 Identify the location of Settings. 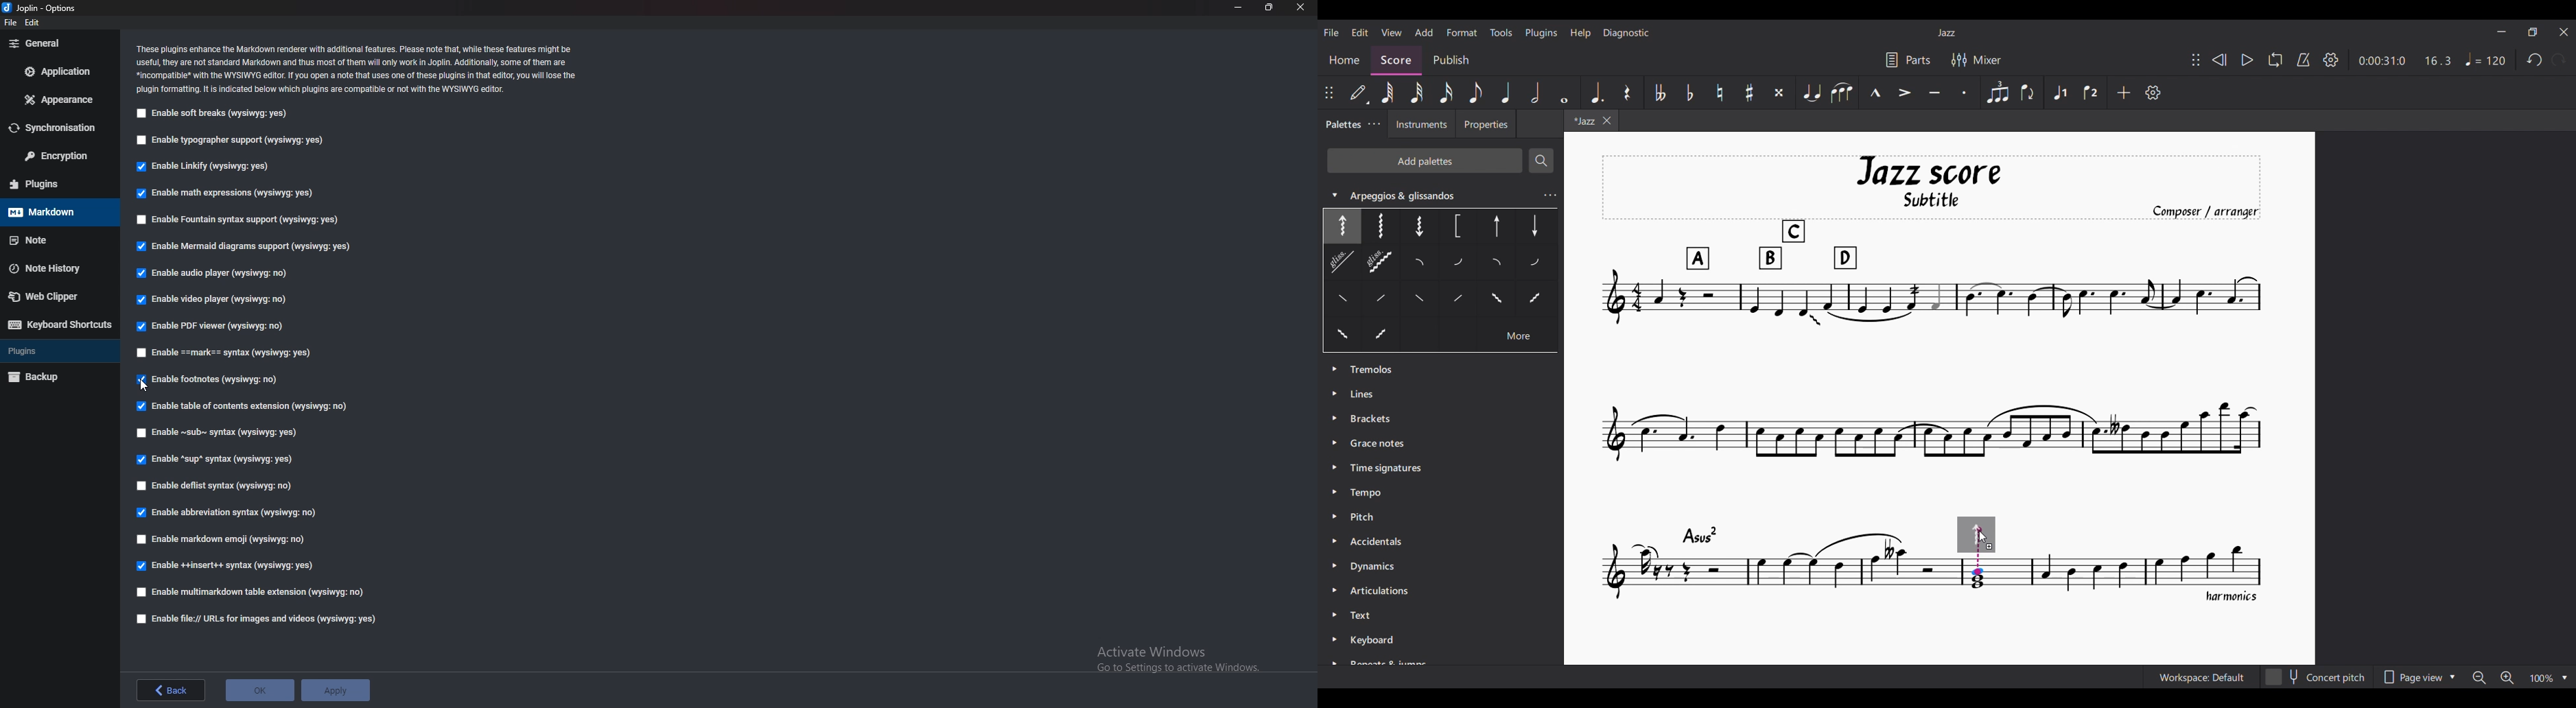
(2331, 60).